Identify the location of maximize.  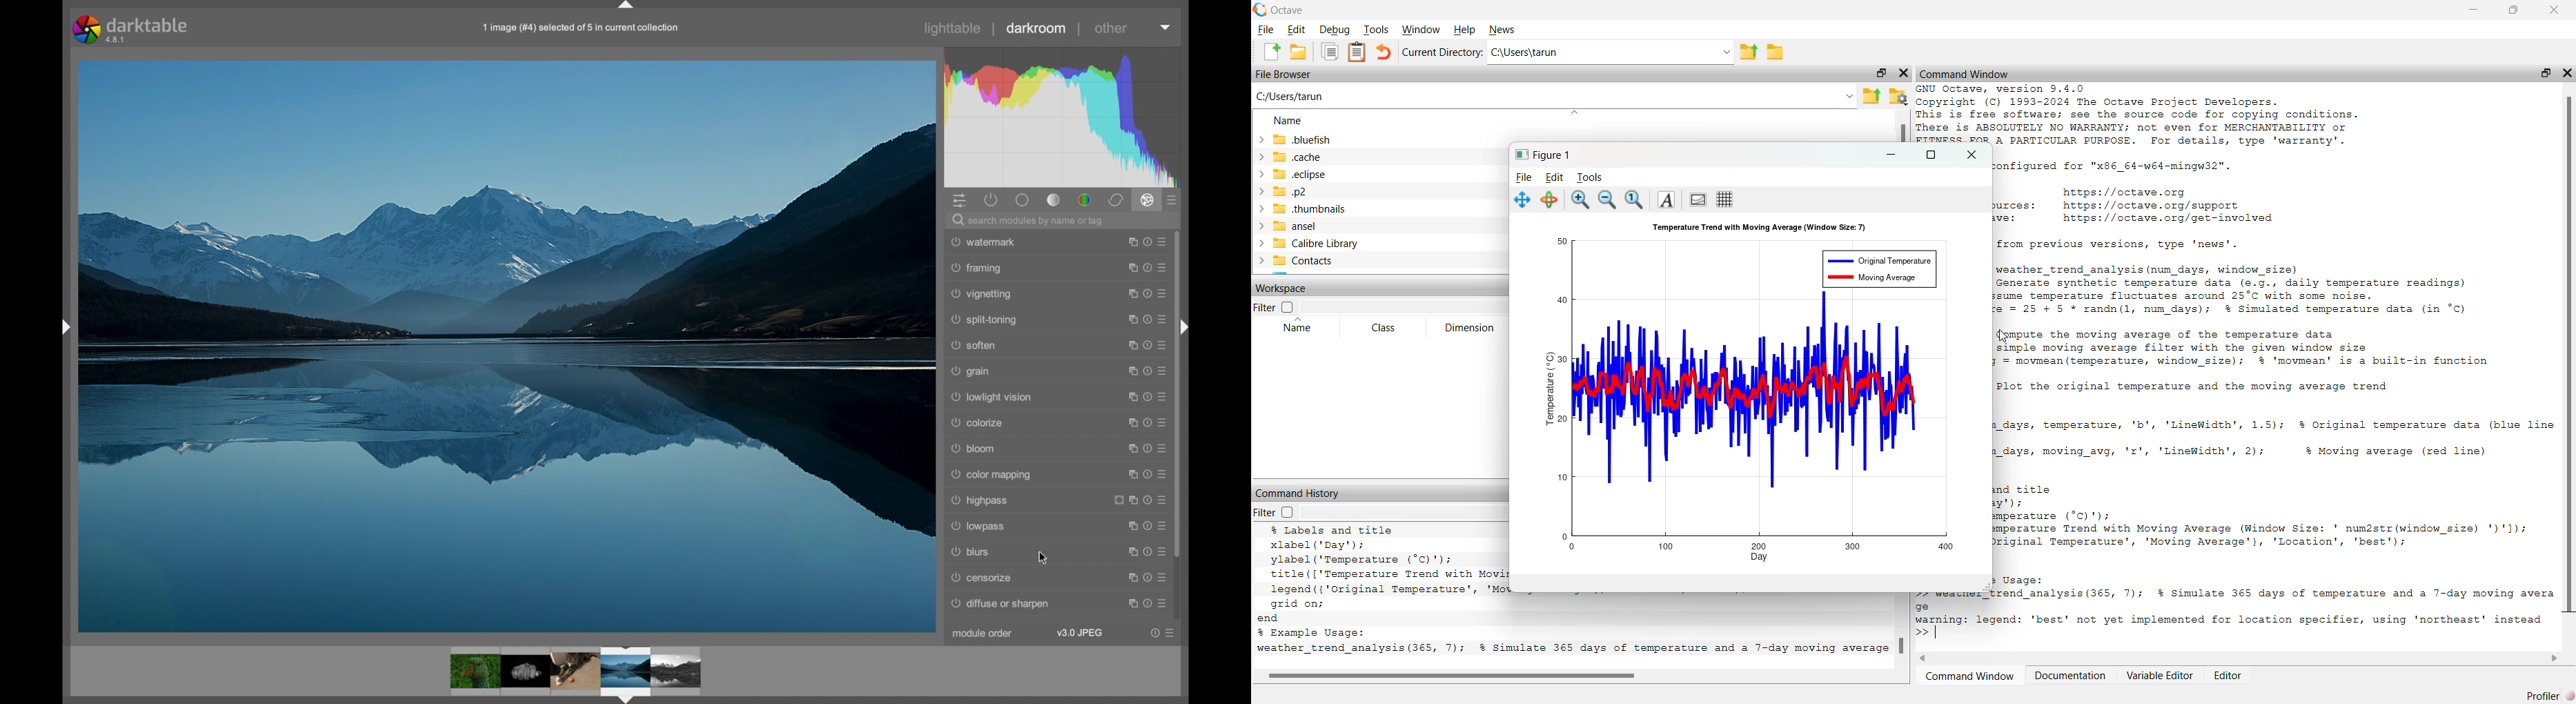
(1131, 319).